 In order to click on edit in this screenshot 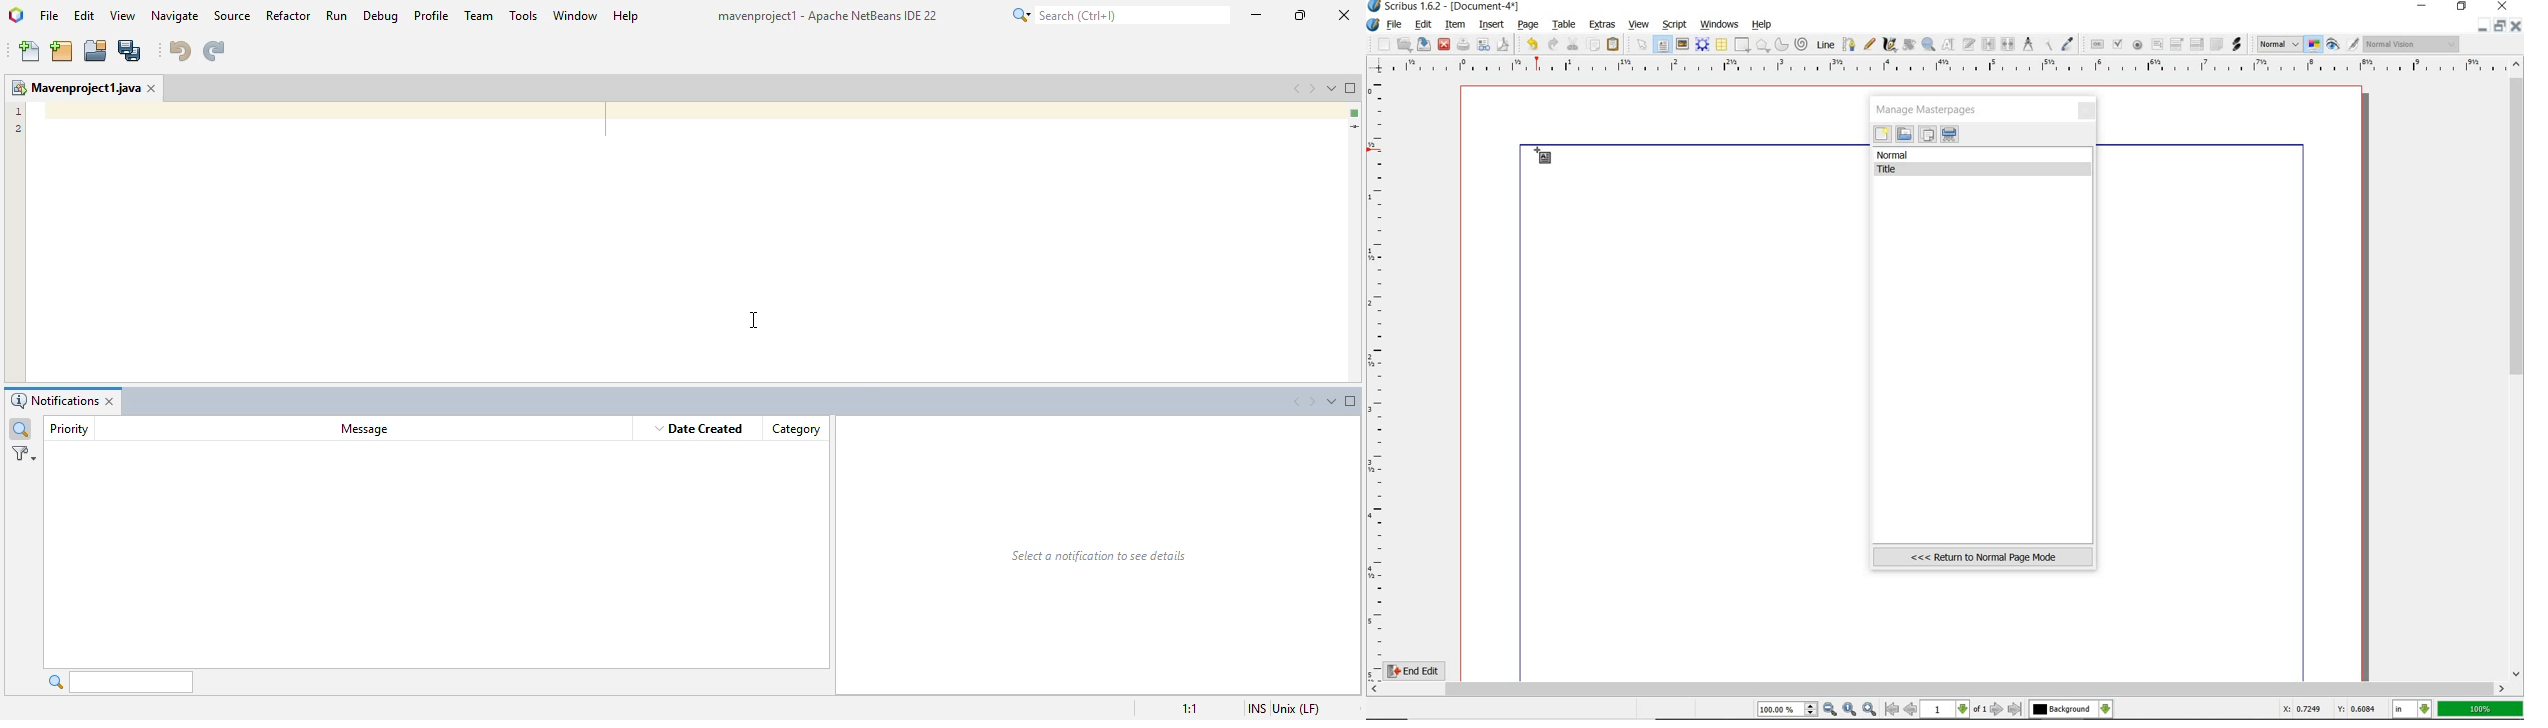, I will do `click(1422, 26)`.